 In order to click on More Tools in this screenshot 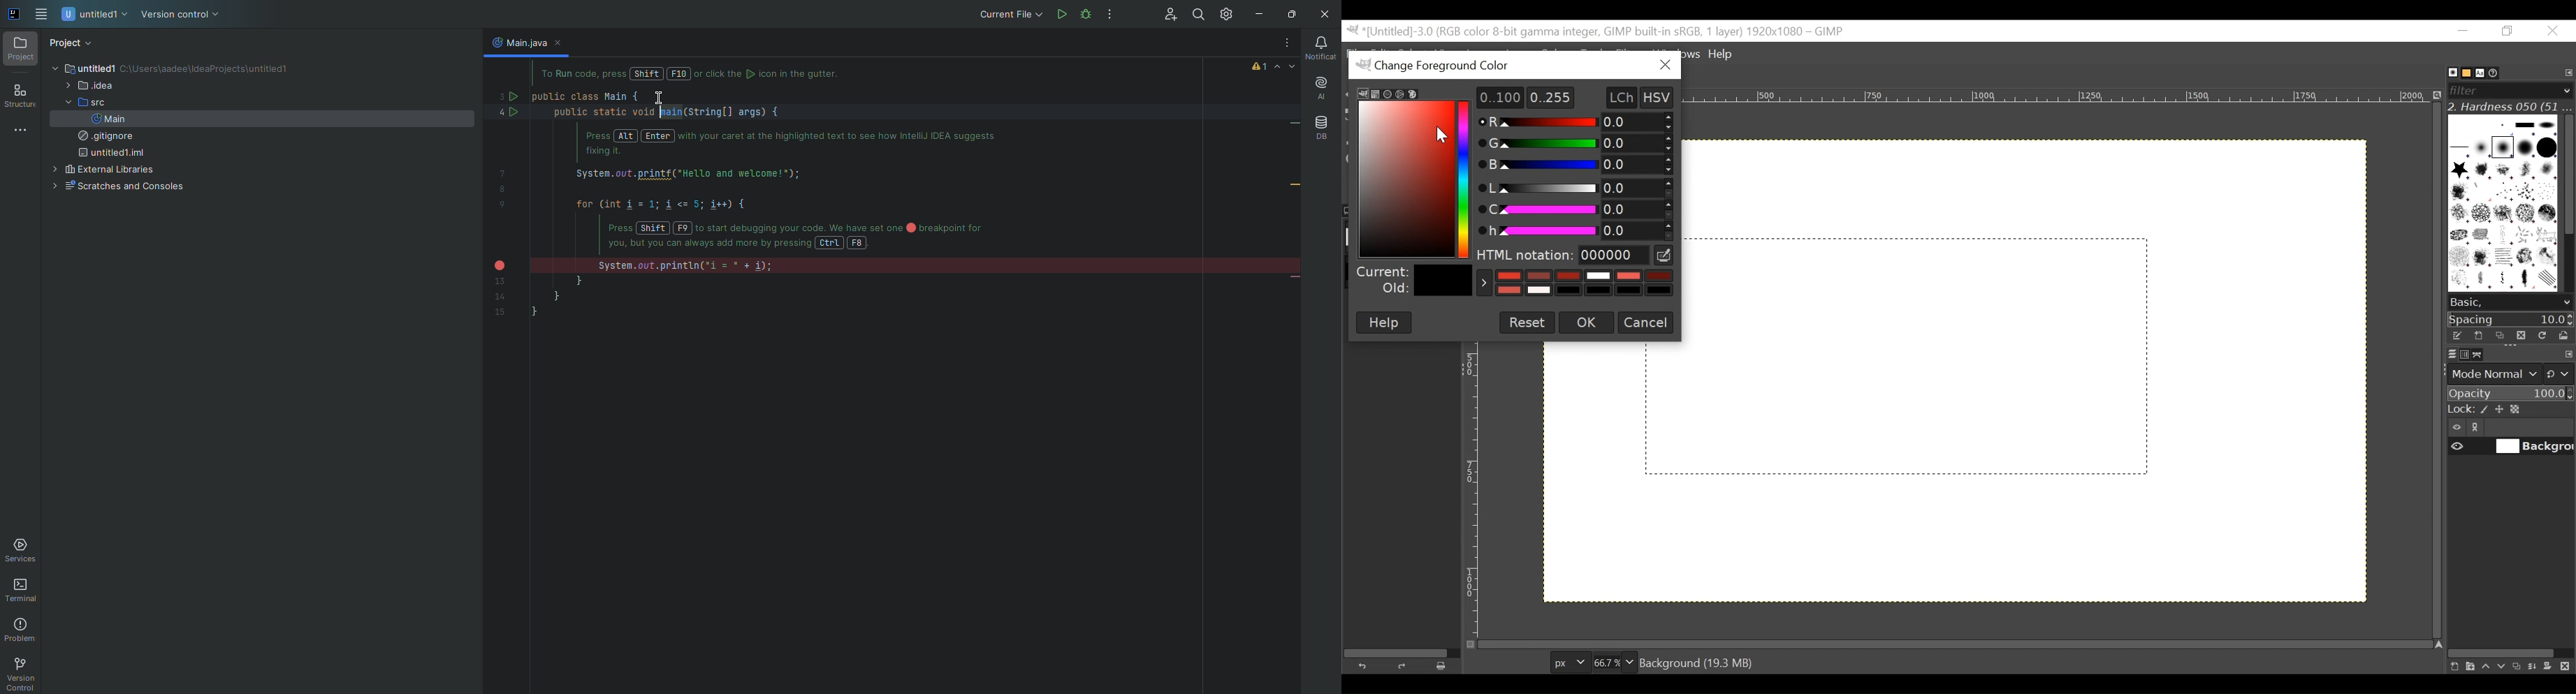, I will do `click(23, 129)`.